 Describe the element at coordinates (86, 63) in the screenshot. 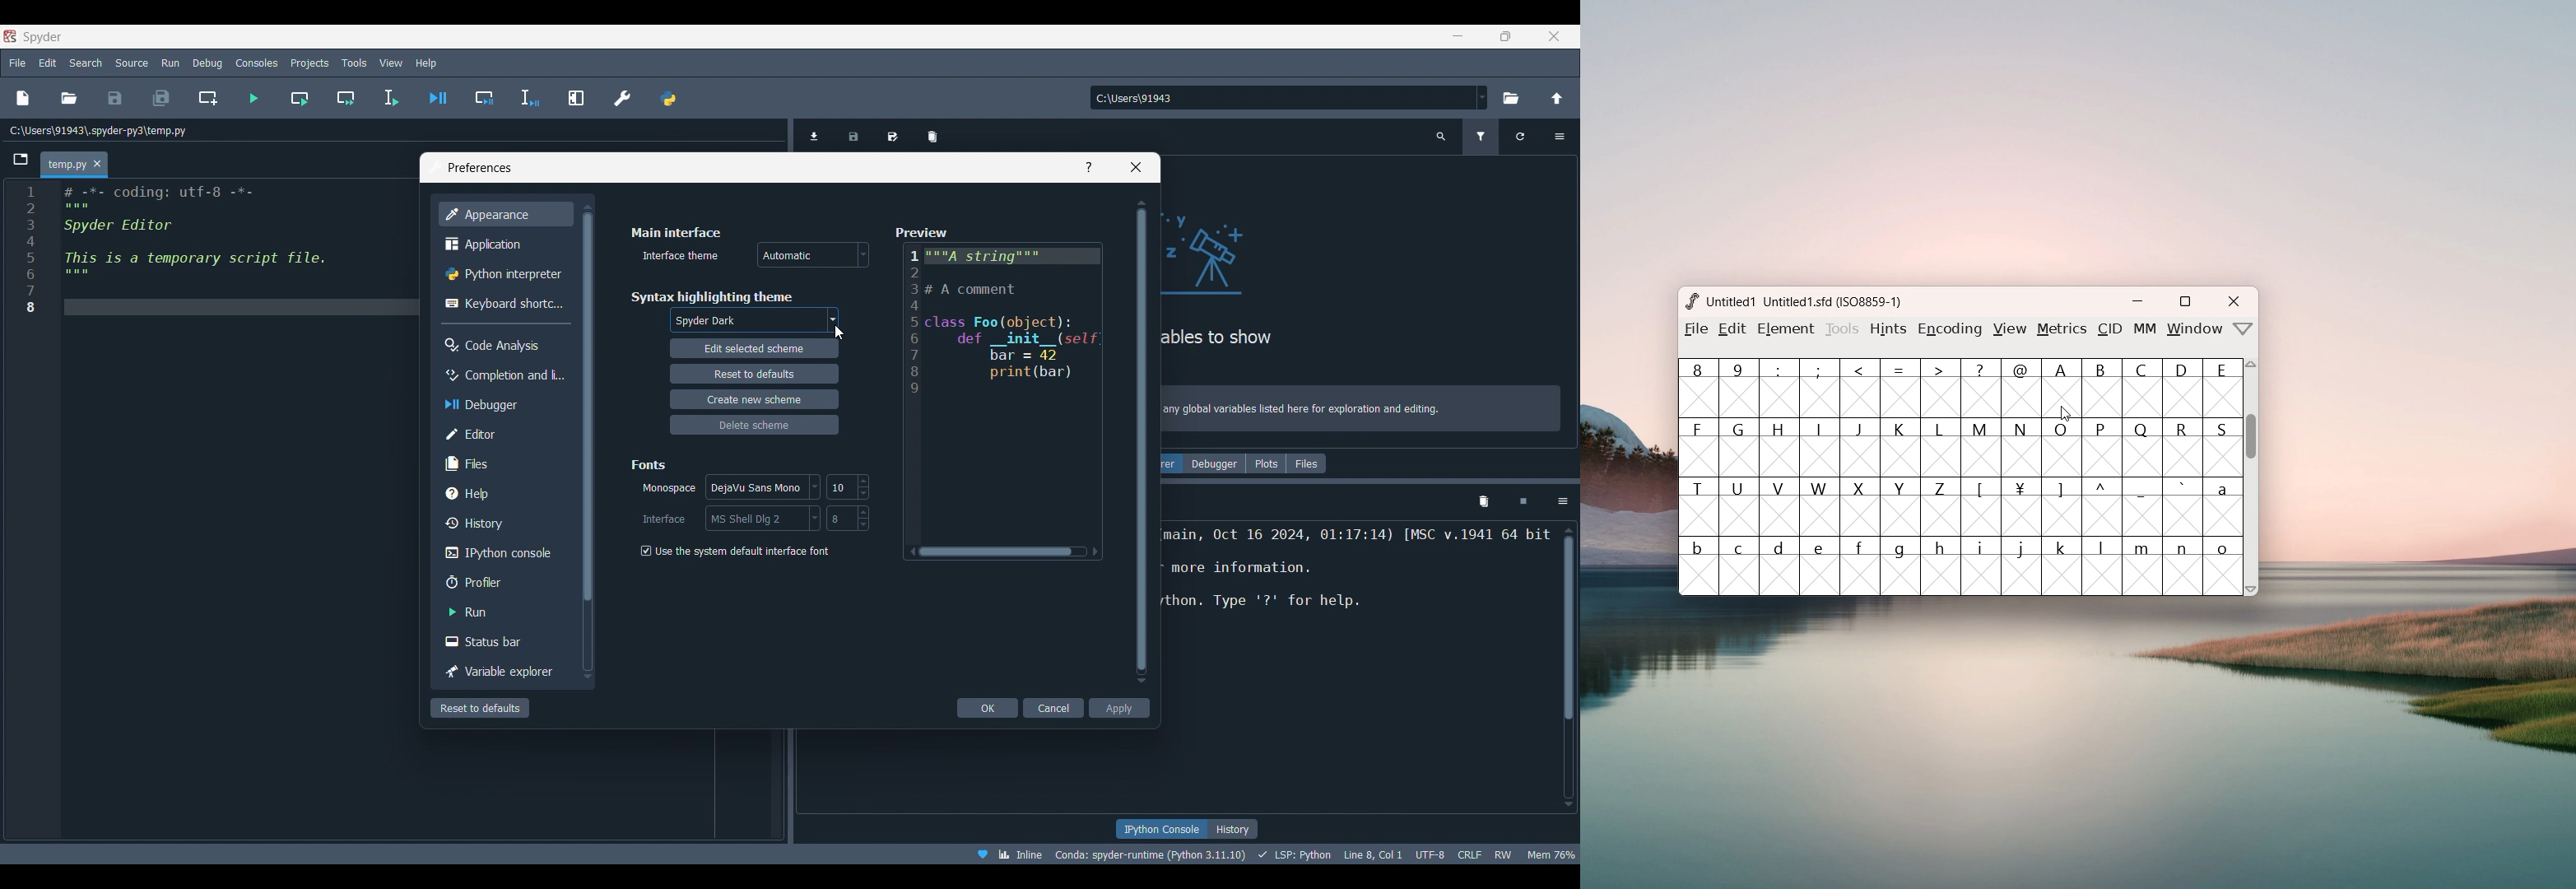

I see `Search menu` at that location.